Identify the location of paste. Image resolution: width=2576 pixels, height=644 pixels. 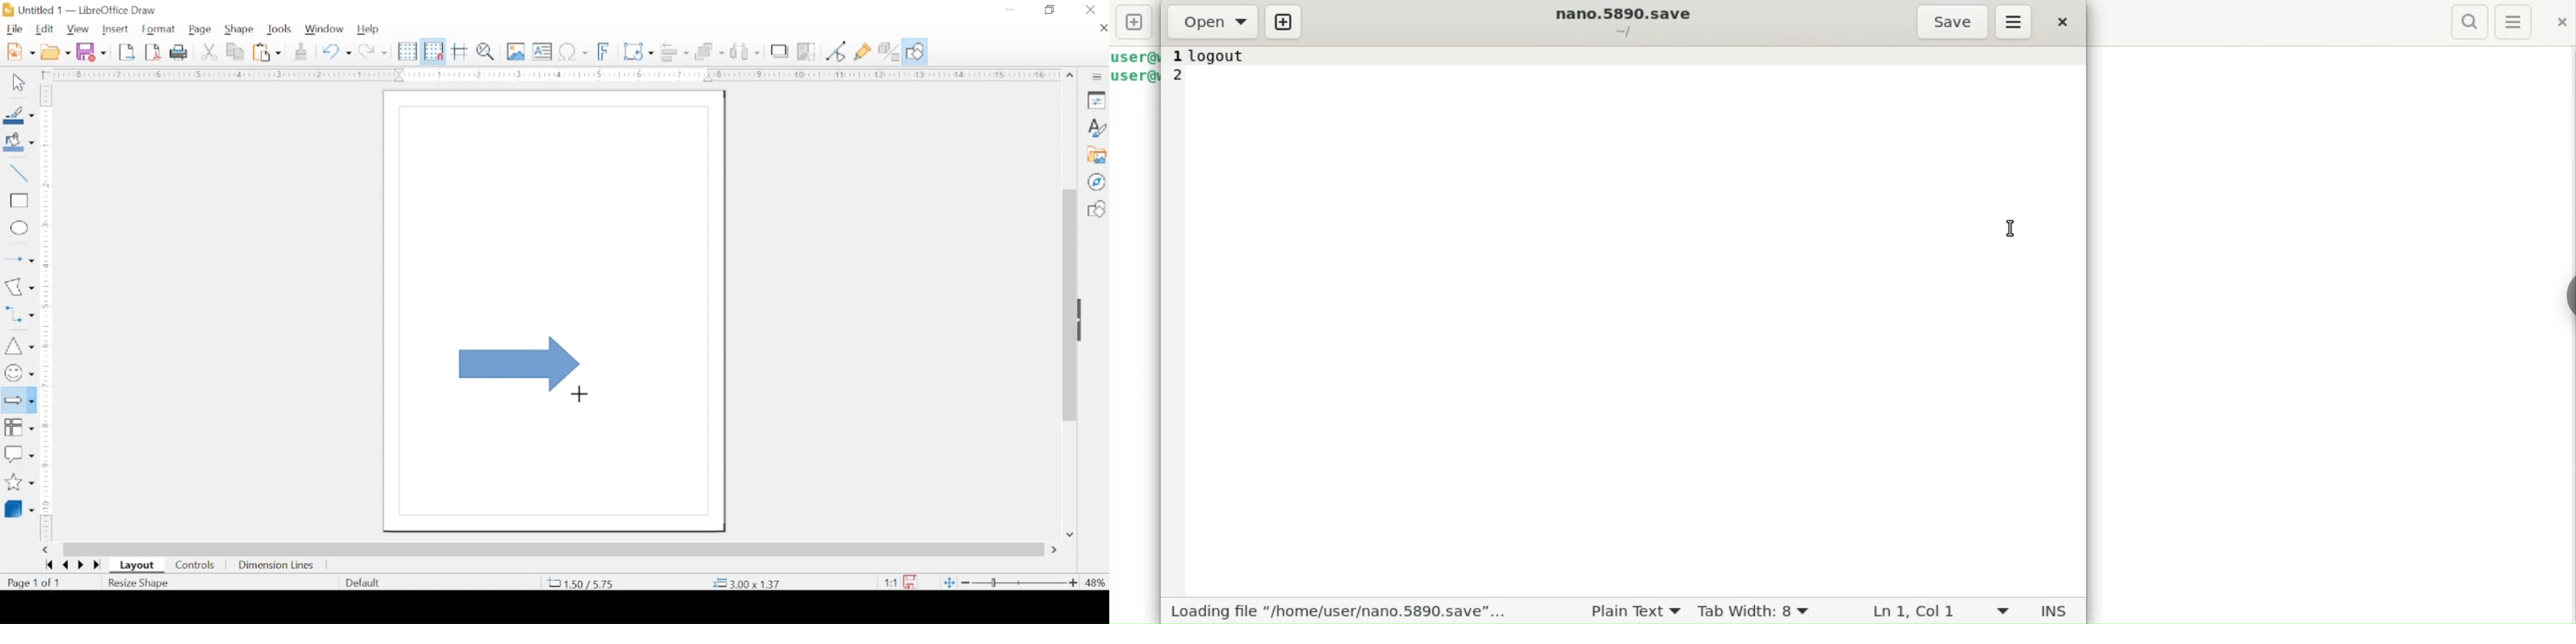
(267, 51).